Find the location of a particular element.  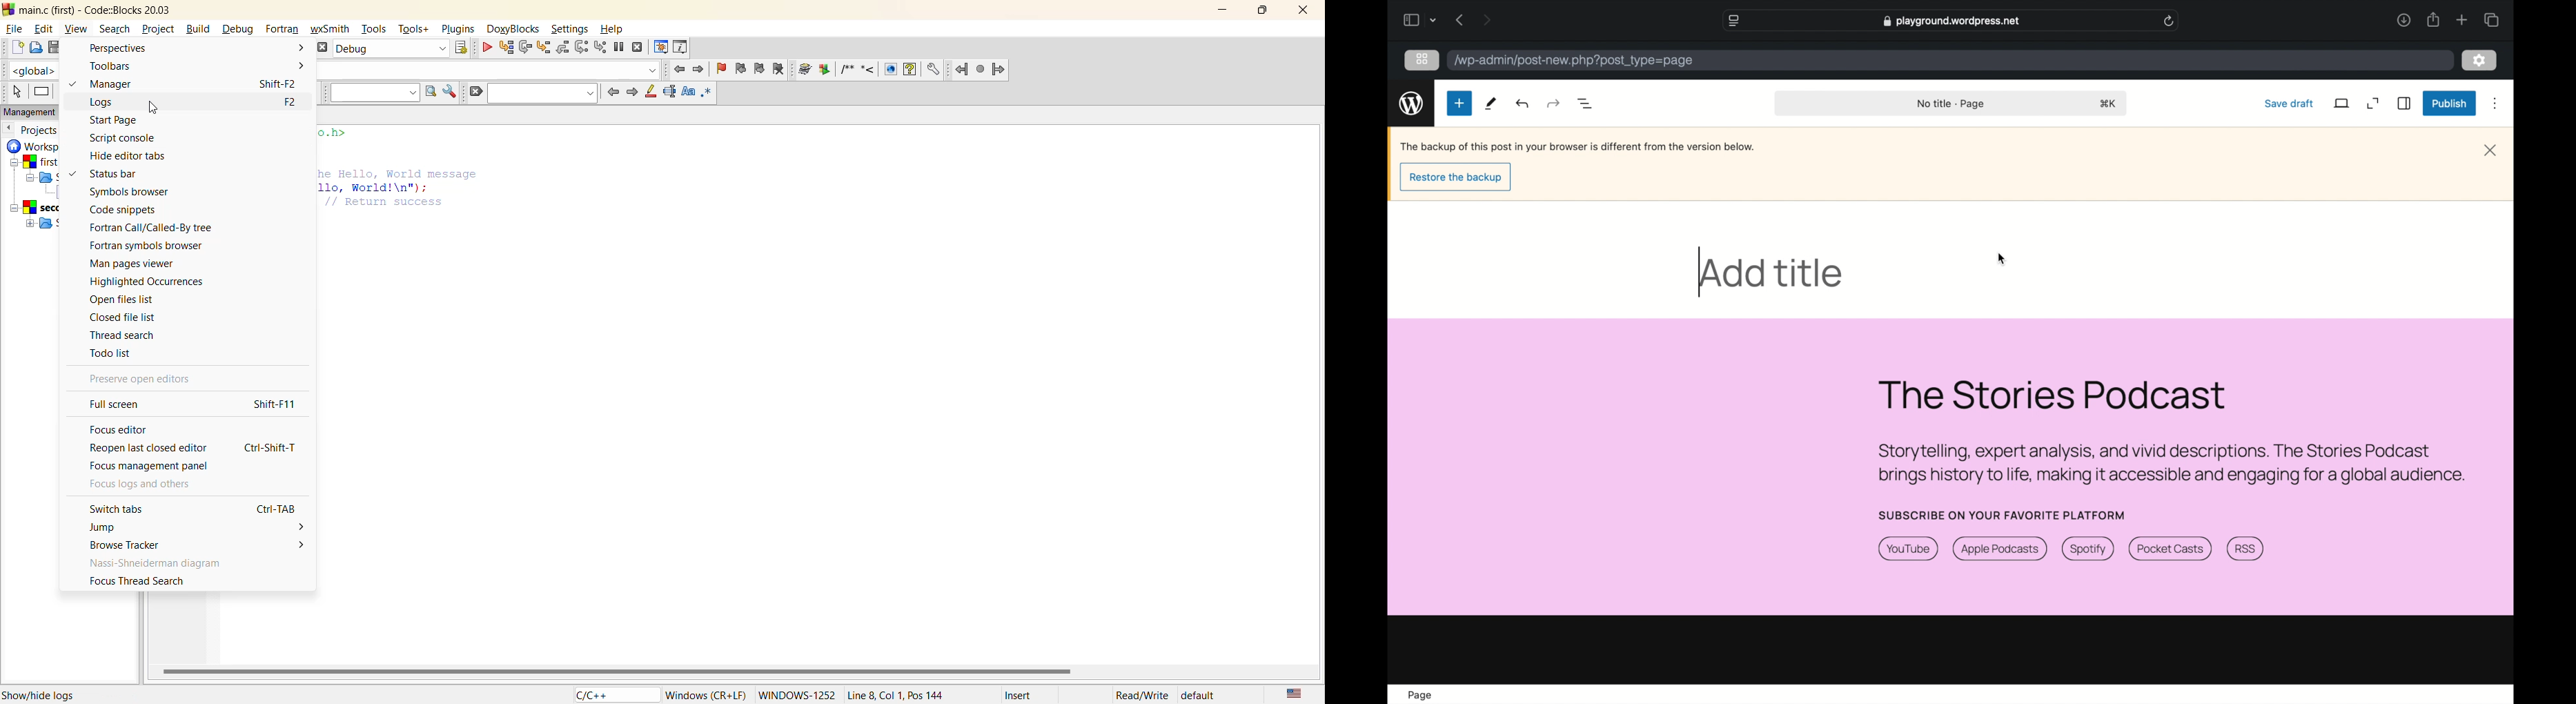

shortcut is located at coordinates (2110, 104).